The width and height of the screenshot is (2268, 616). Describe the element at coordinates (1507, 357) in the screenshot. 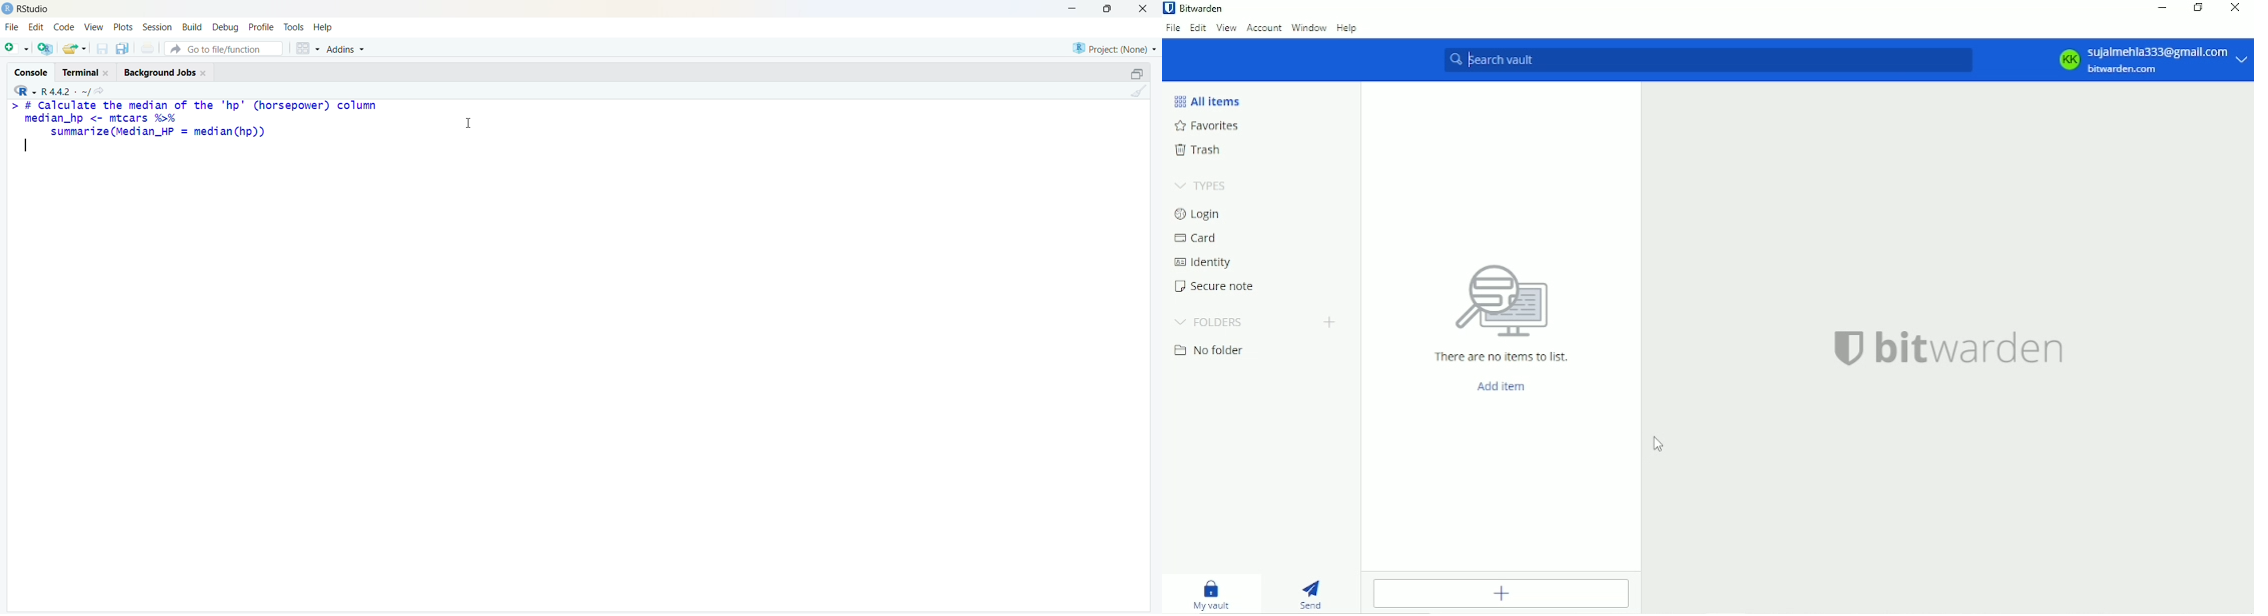

I see `There are no items to list` at that location.